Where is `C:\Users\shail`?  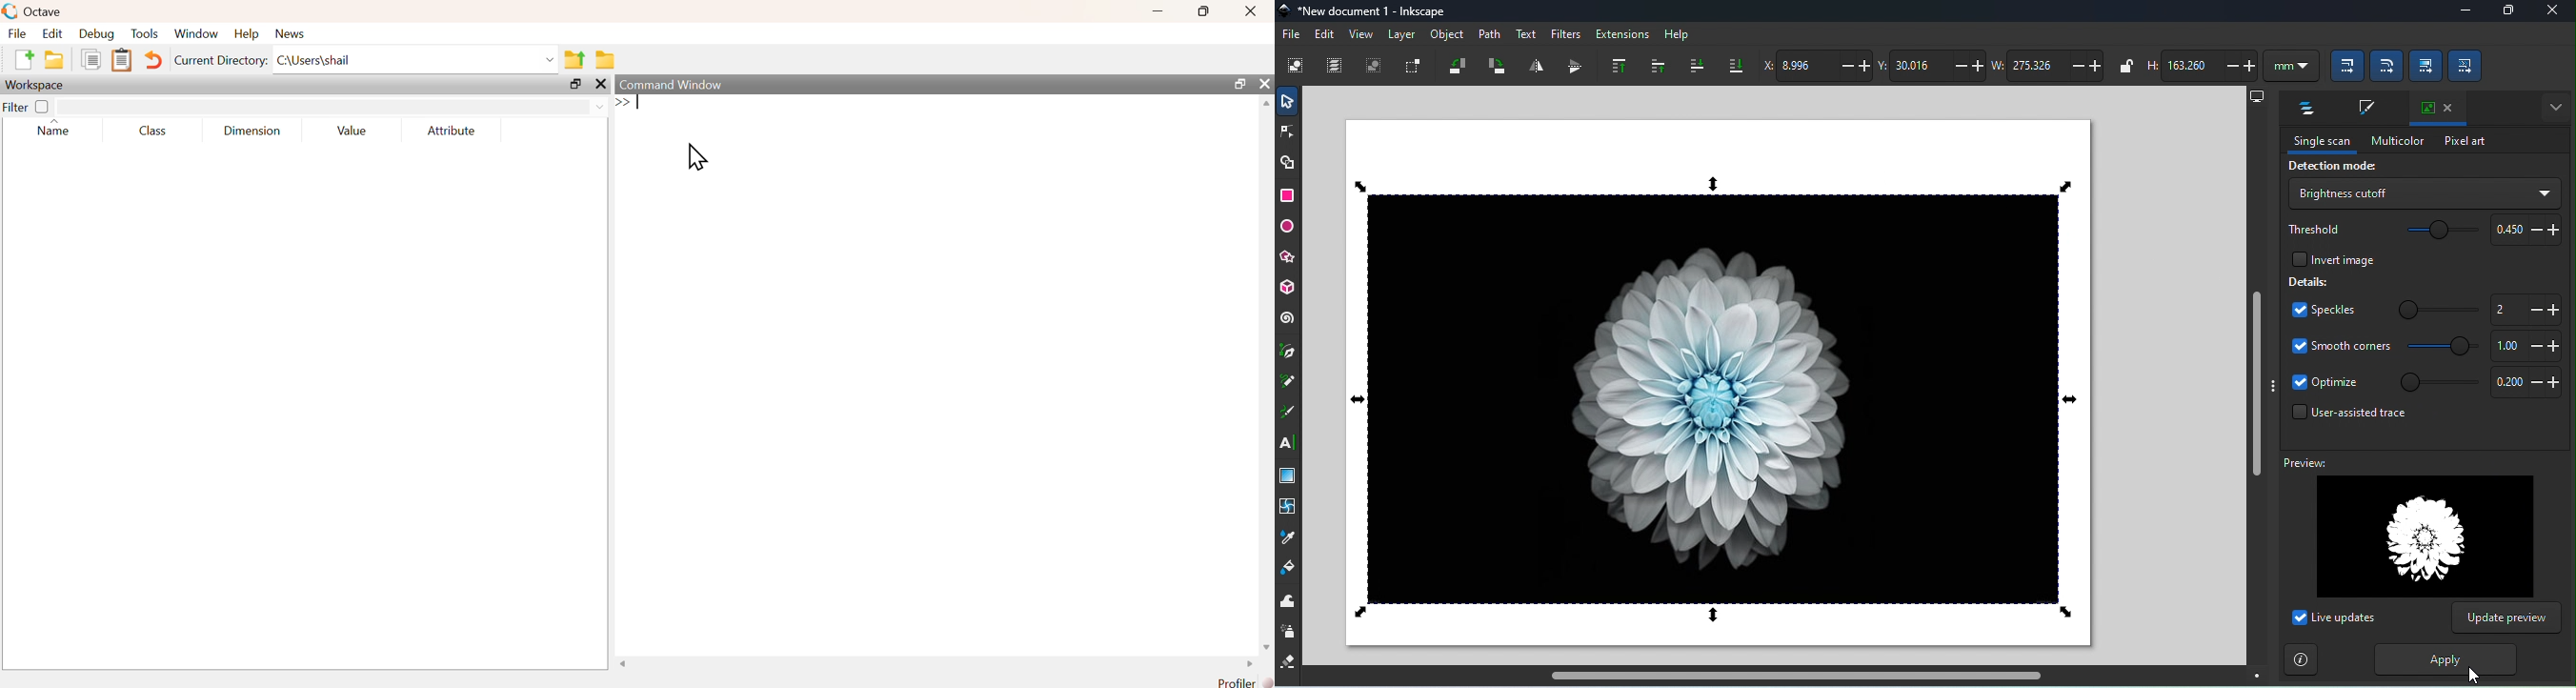
C:\Users\shail is located at coordinates (314, 60).